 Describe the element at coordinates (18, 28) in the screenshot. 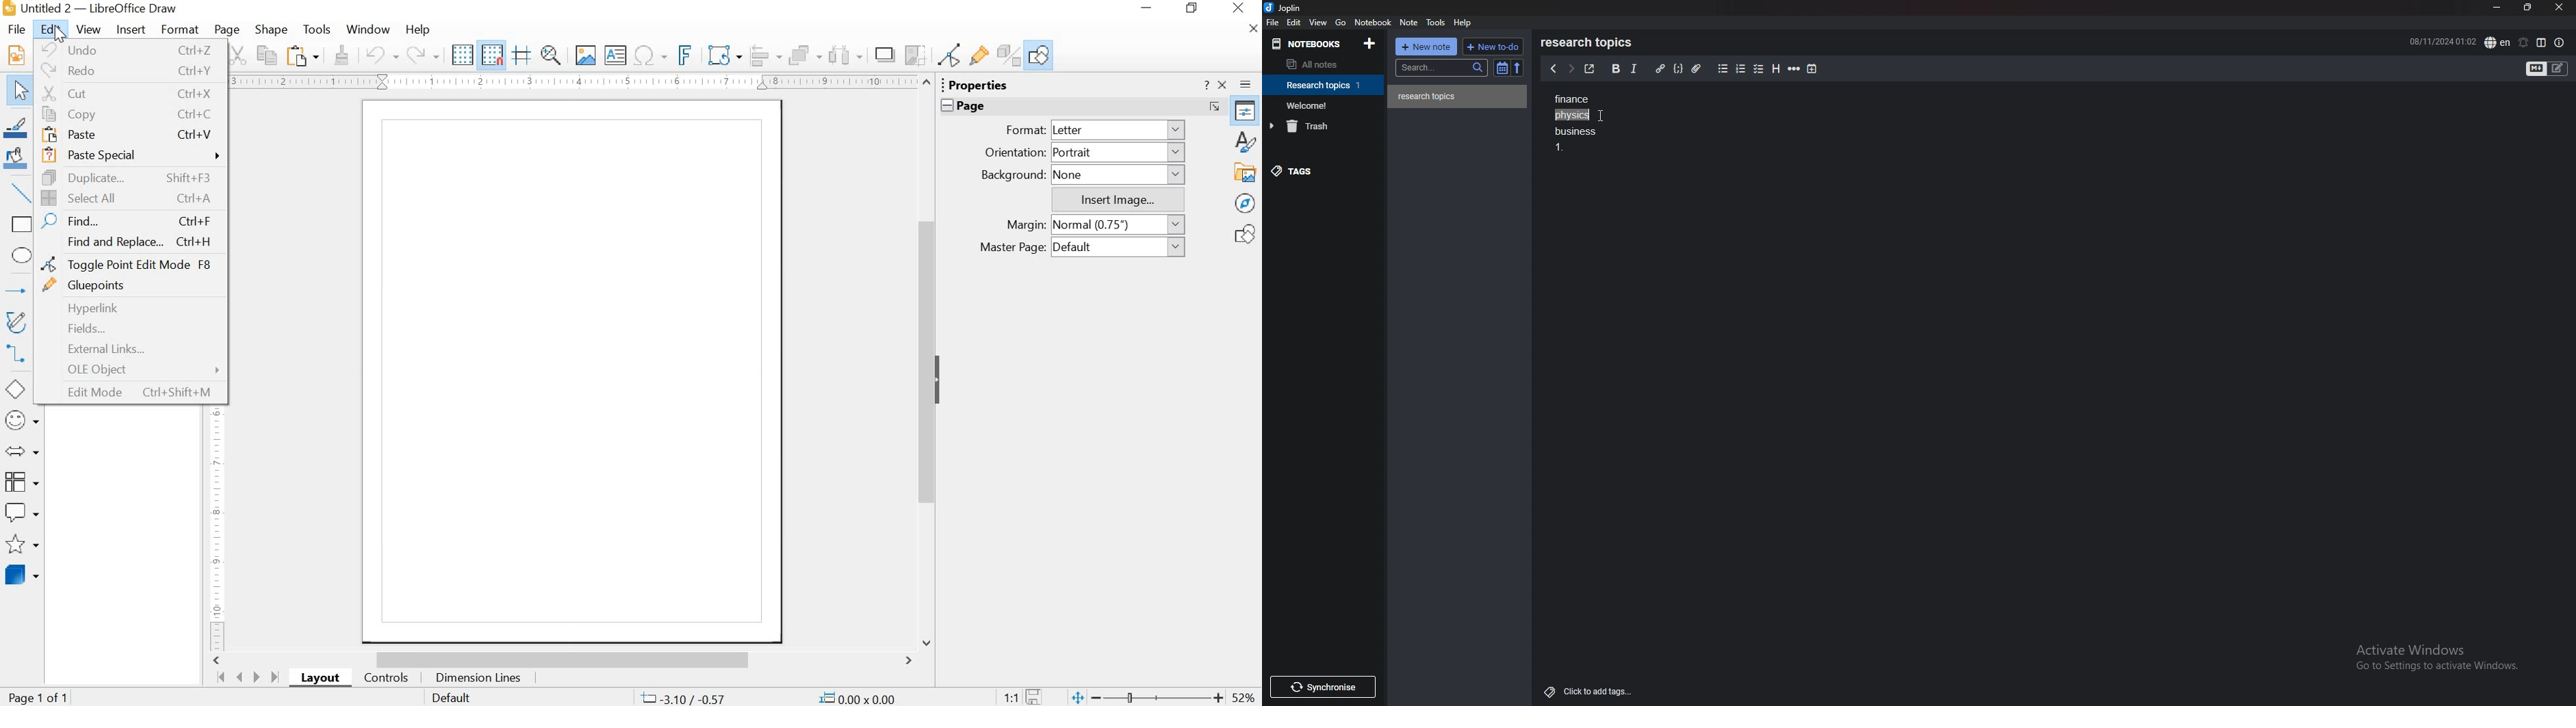

I see `File` at that location.